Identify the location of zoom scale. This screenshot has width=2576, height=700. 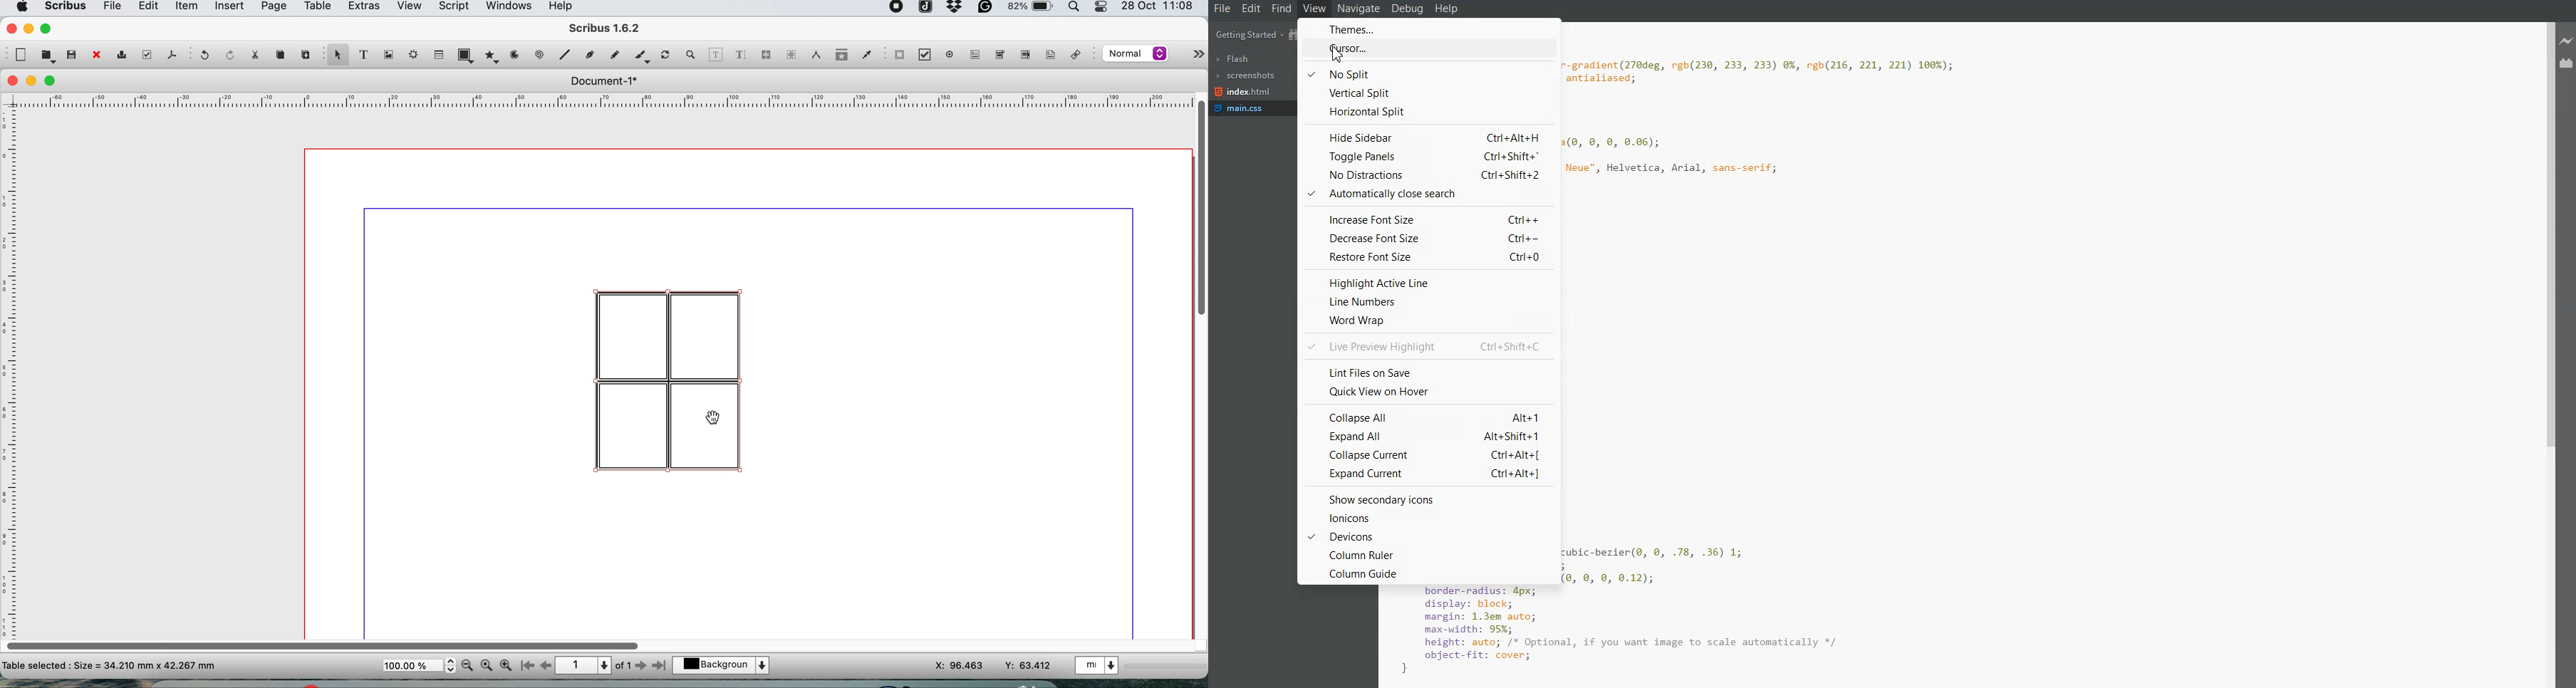
(419, 666).